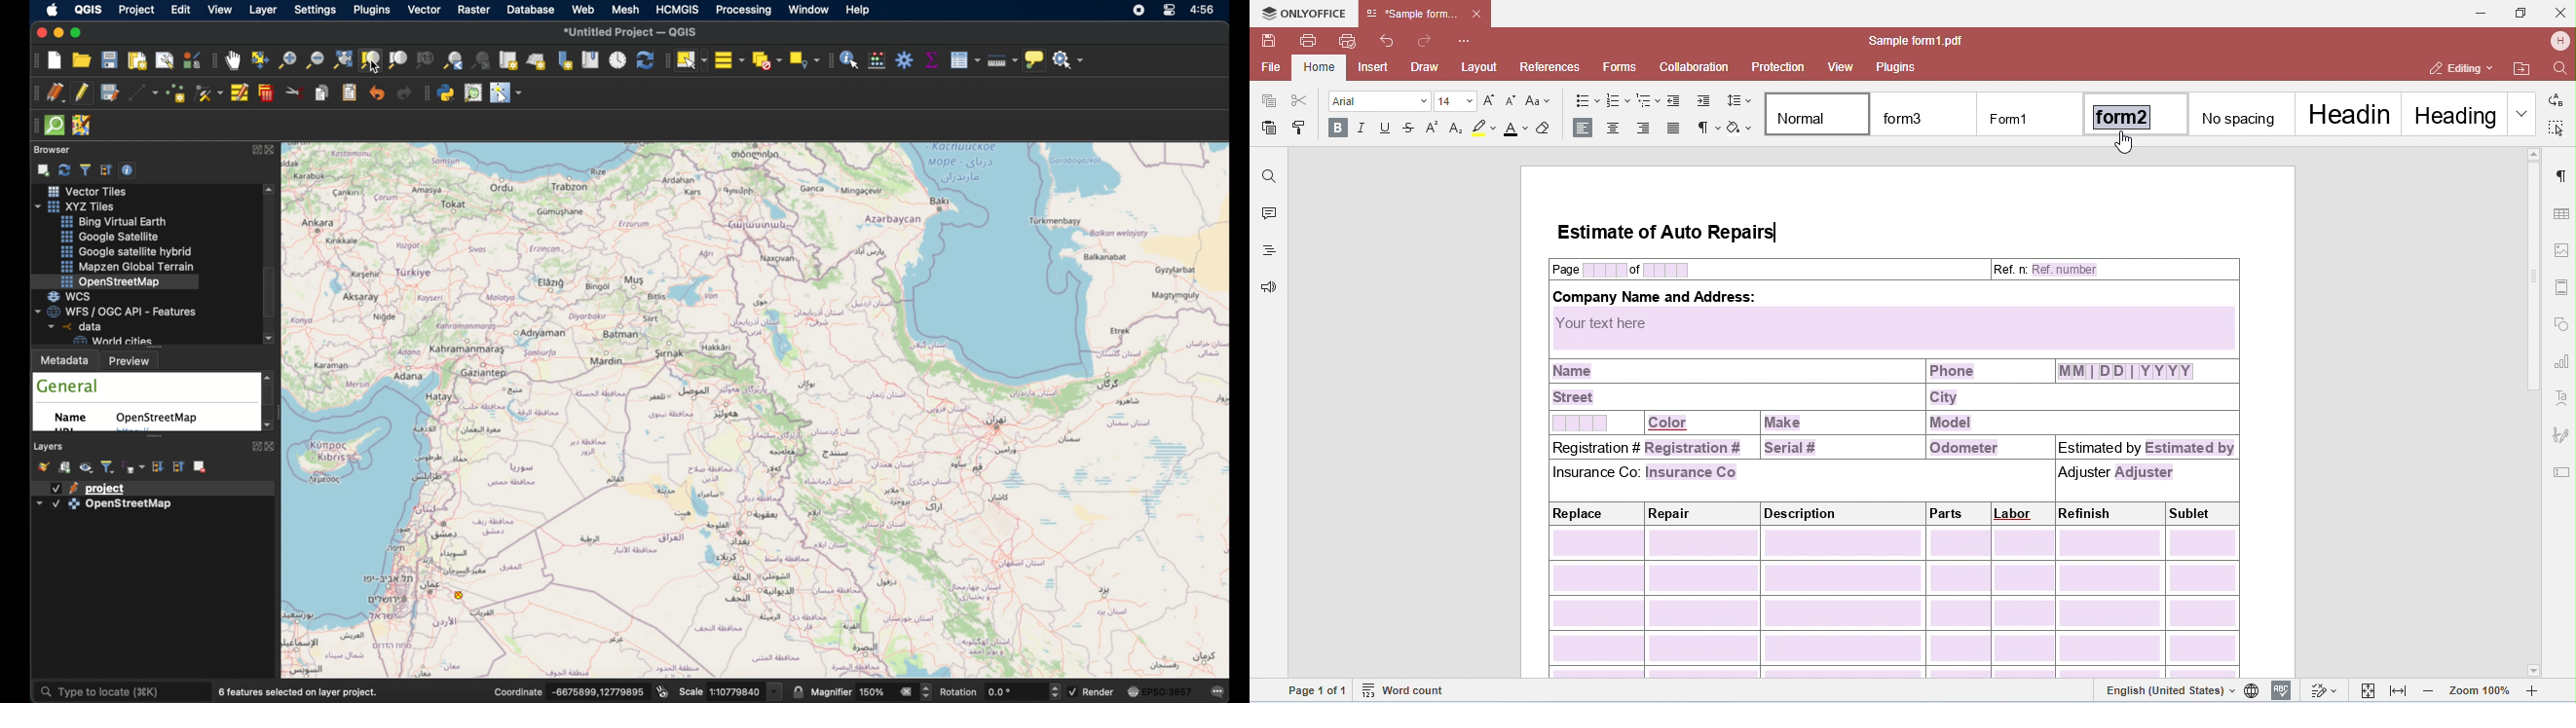  I want to click on window, so click(809, 10).